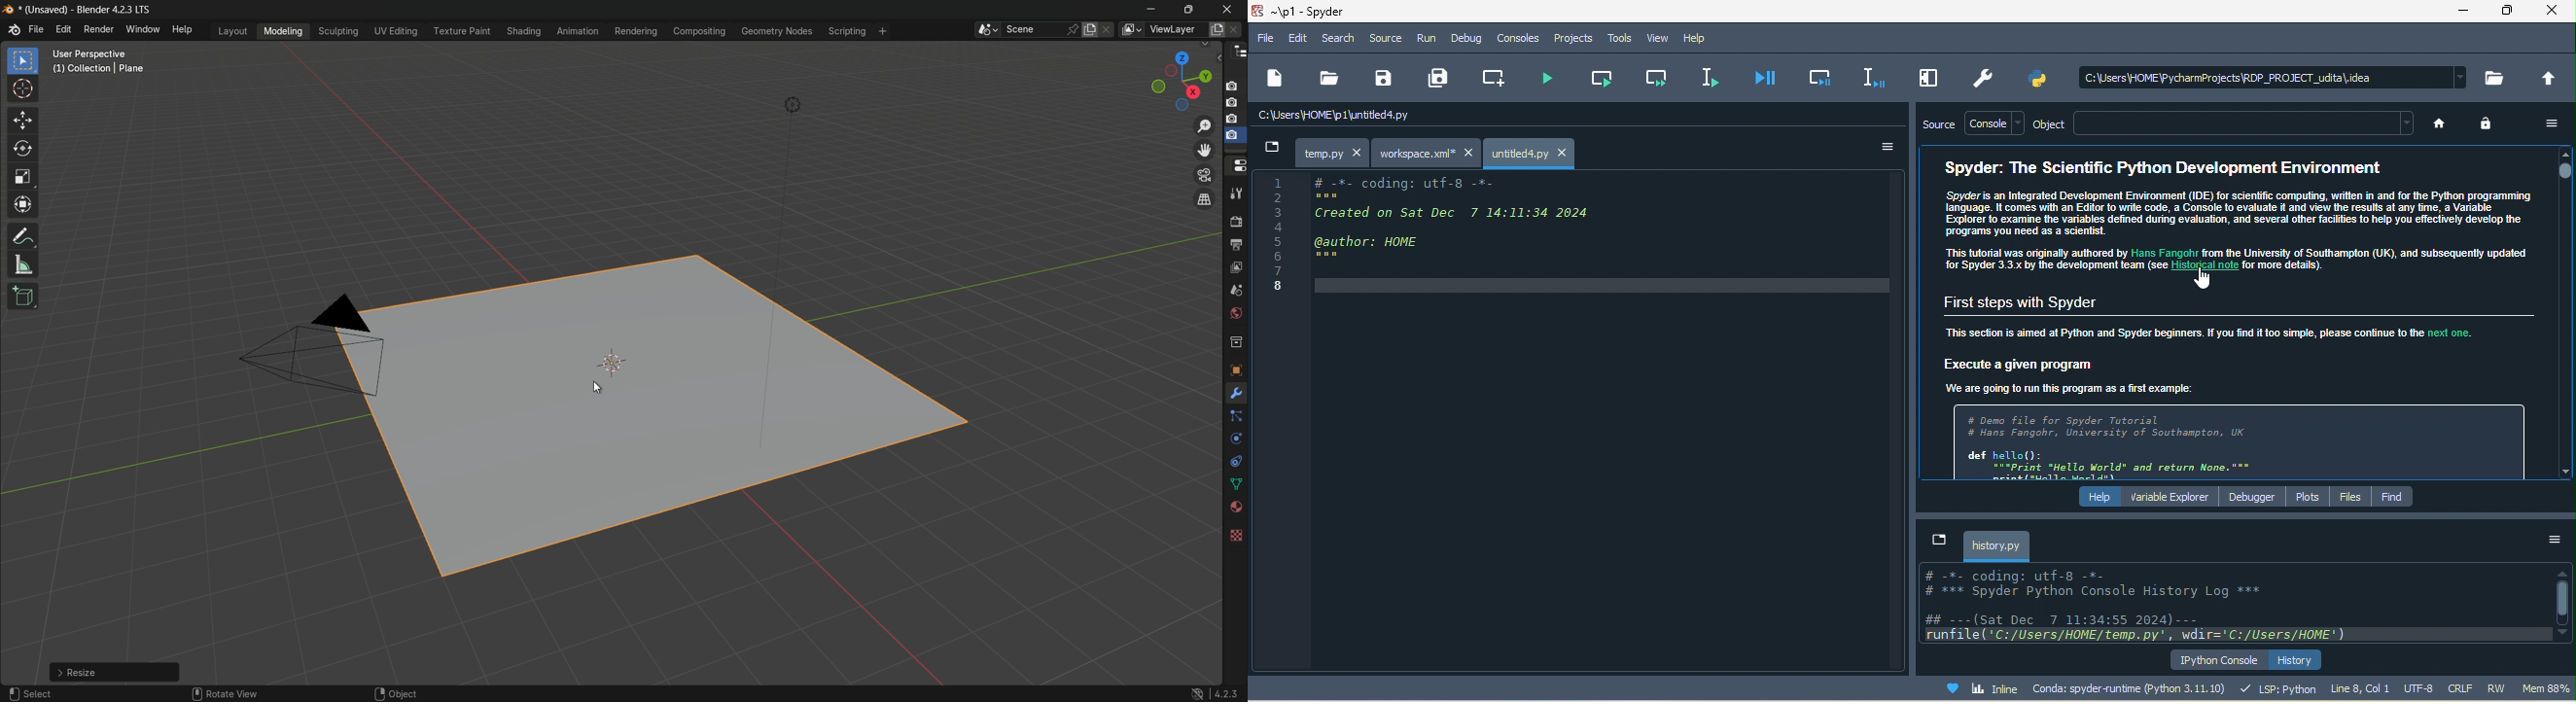 This screenshot has height=728, width=2576. Describe the element at coordinates (2463, 12) in the screenshot. I see `minimize` at that location.